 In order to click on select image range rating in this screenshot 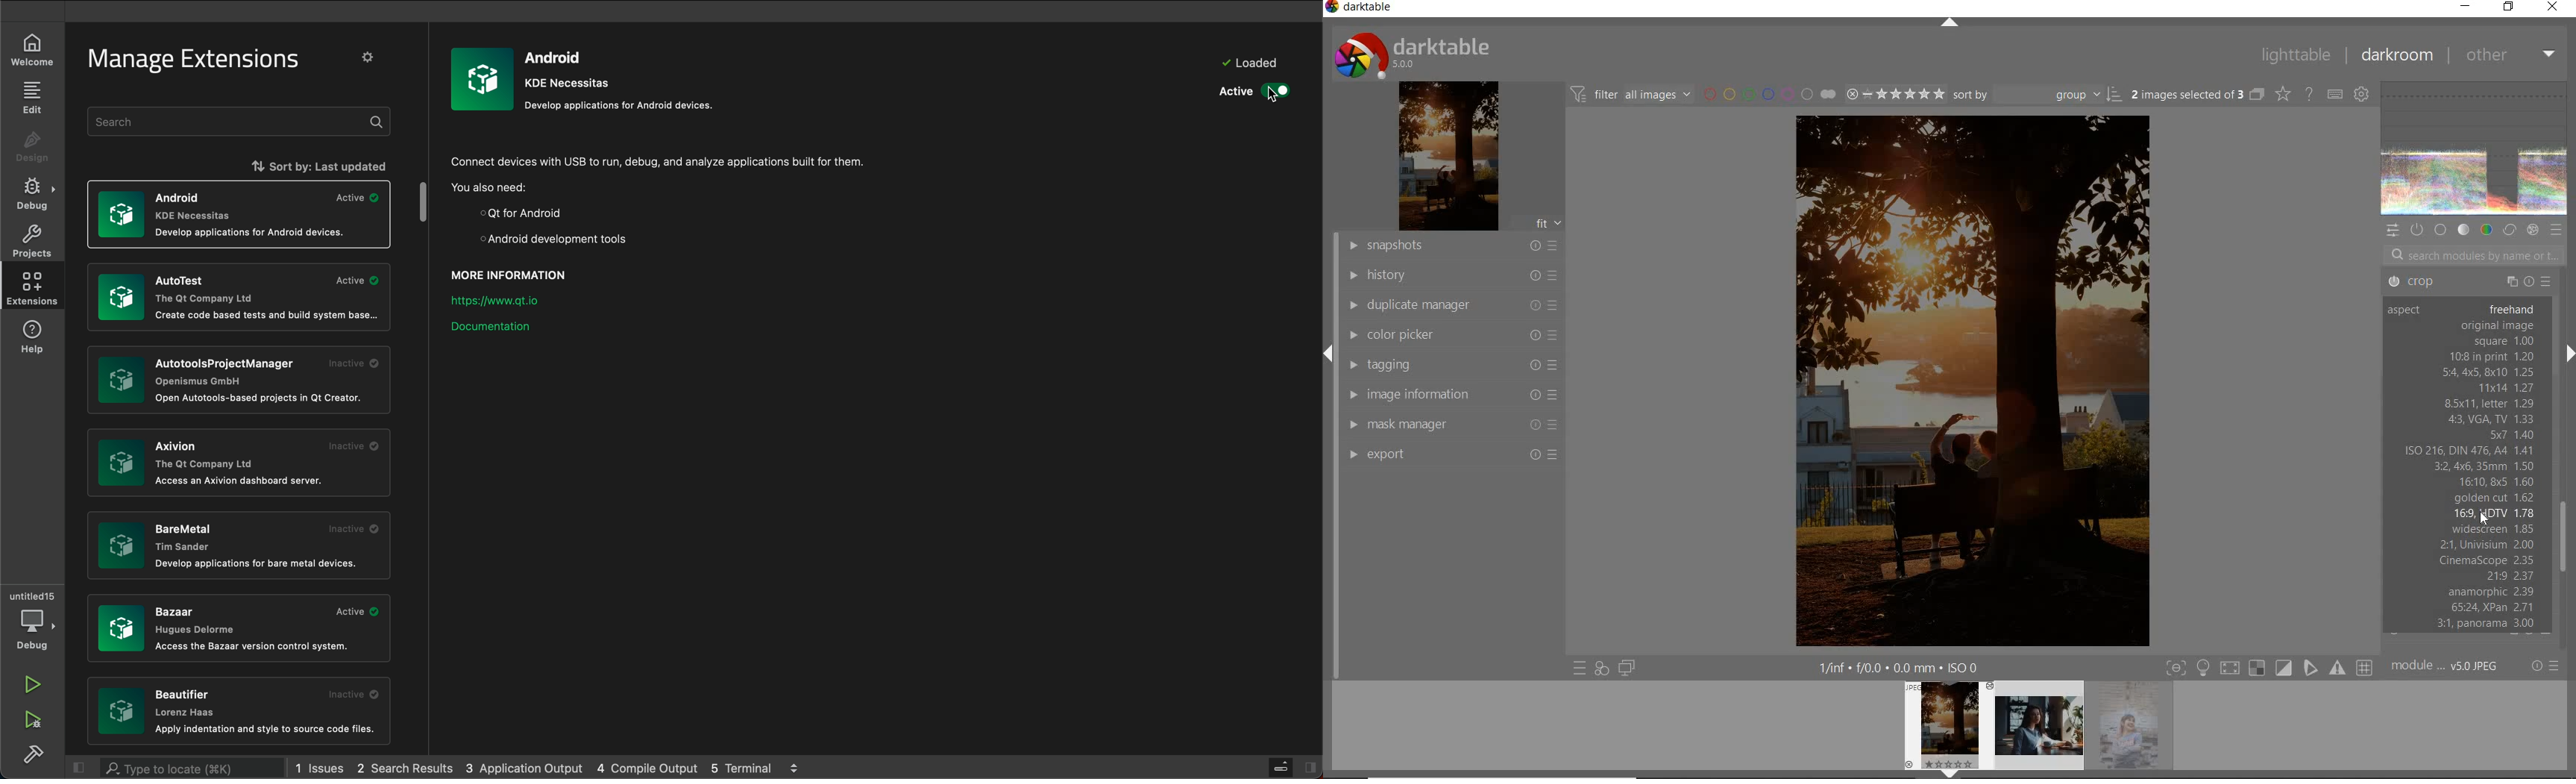, I will do `click(1893, 94)`.